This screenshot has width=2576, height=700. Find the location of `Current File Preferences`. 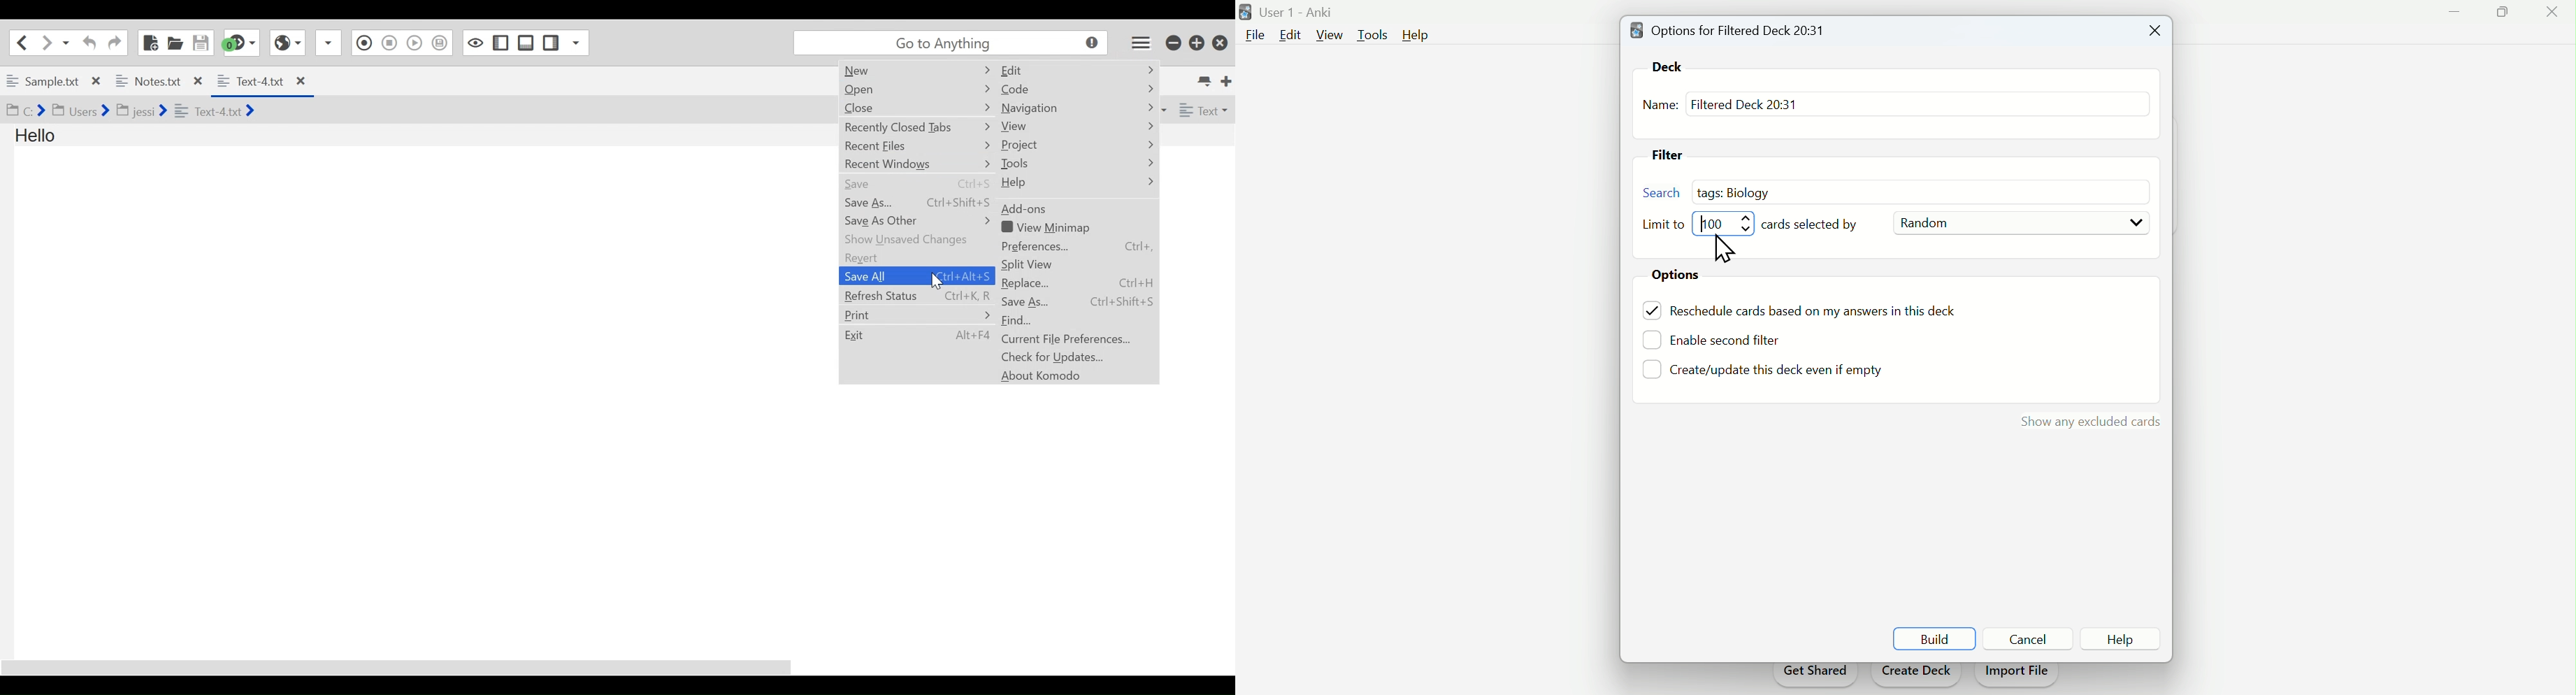

Current File Preferences is located at coordinates (1071, 339).